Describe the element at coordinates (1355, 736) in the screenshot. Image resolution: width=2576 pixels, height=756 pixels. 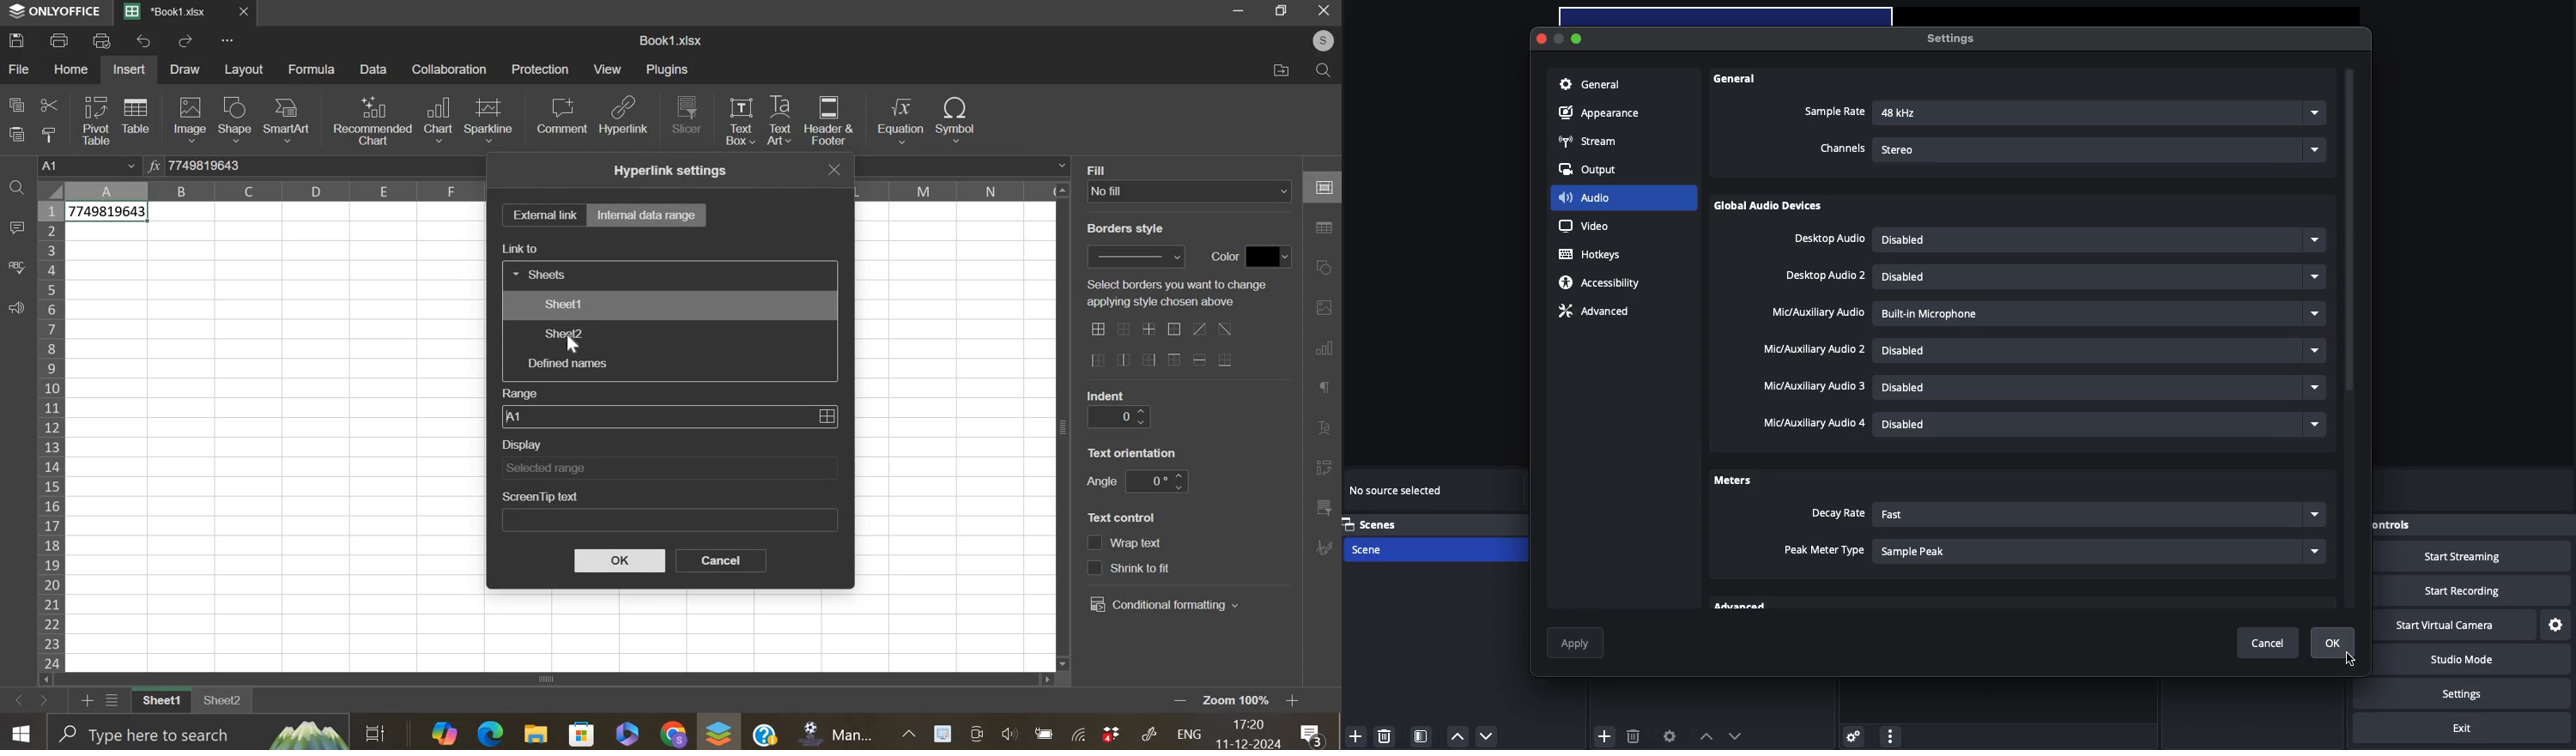
I see `Add` at that location.